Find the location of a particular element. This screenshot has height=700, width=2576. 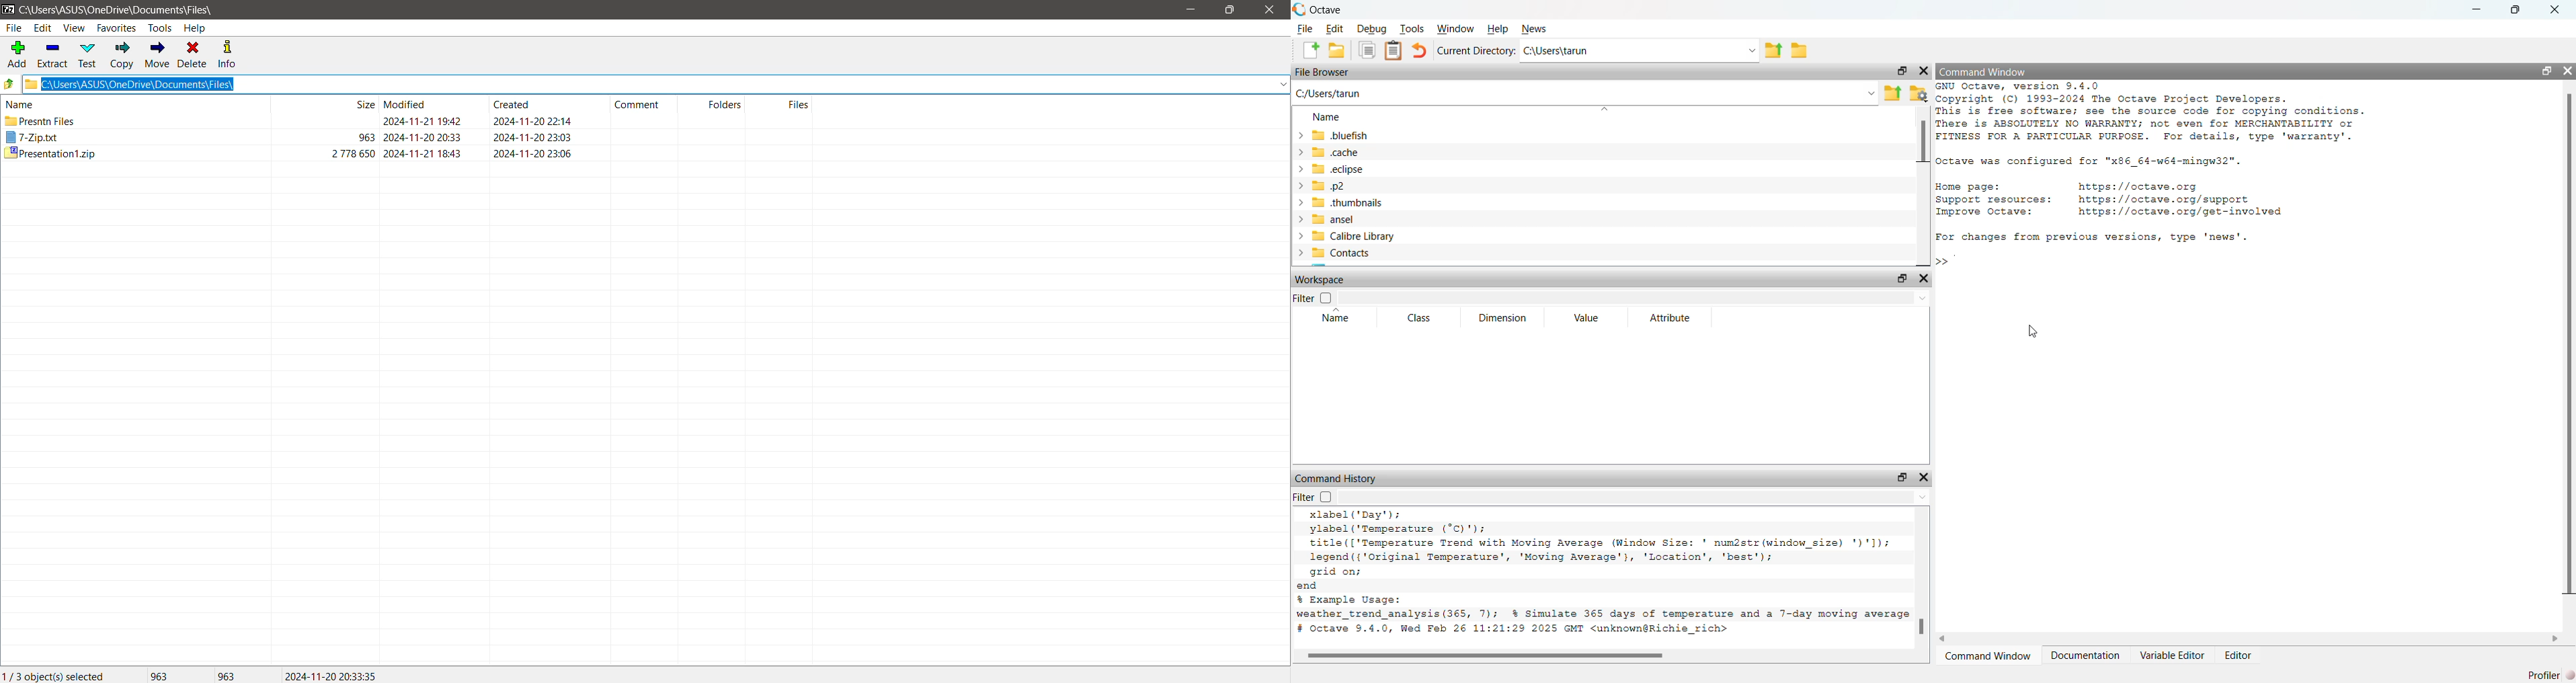

Name is located at coordinates (1328, 118).